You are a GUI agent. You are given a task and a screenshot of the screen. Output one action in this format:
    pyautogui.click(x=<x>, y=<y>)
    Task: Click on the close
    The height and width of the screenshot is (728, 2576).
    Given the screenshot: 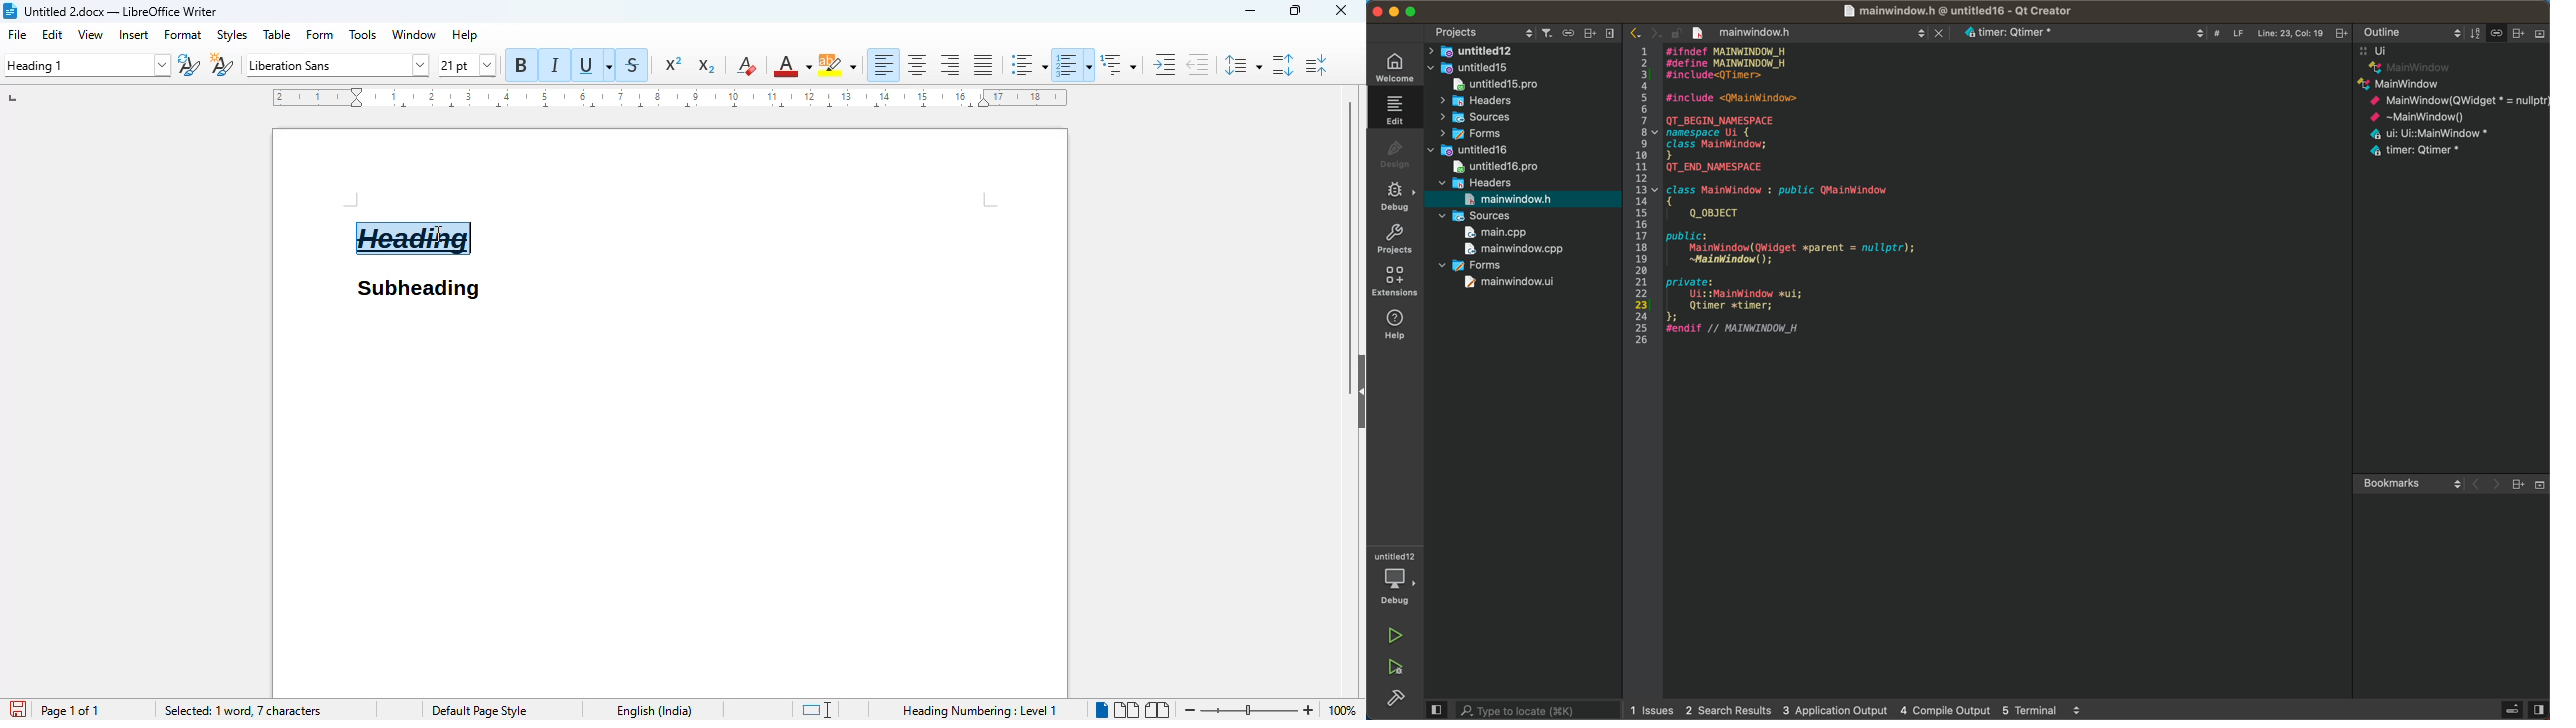 What is the action you would take?
    pyautogui.click(x=1341, y=9)
    